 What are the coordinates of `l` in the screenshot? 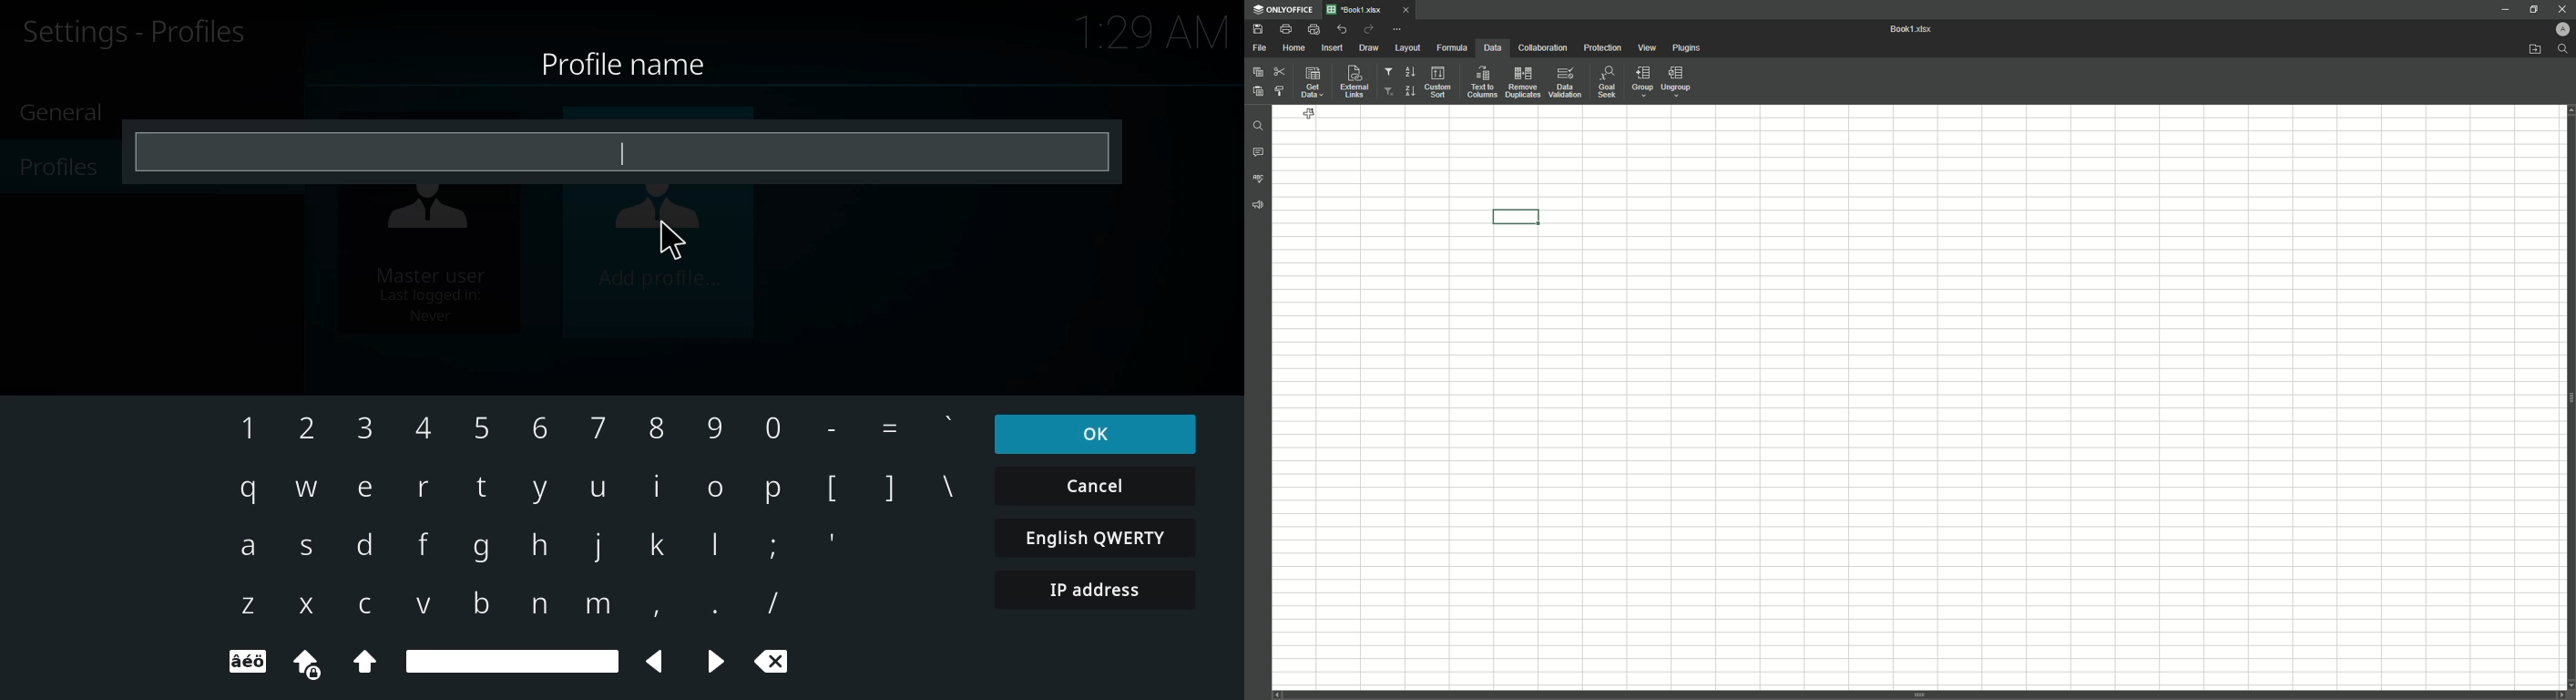 It's located at (723, 548).